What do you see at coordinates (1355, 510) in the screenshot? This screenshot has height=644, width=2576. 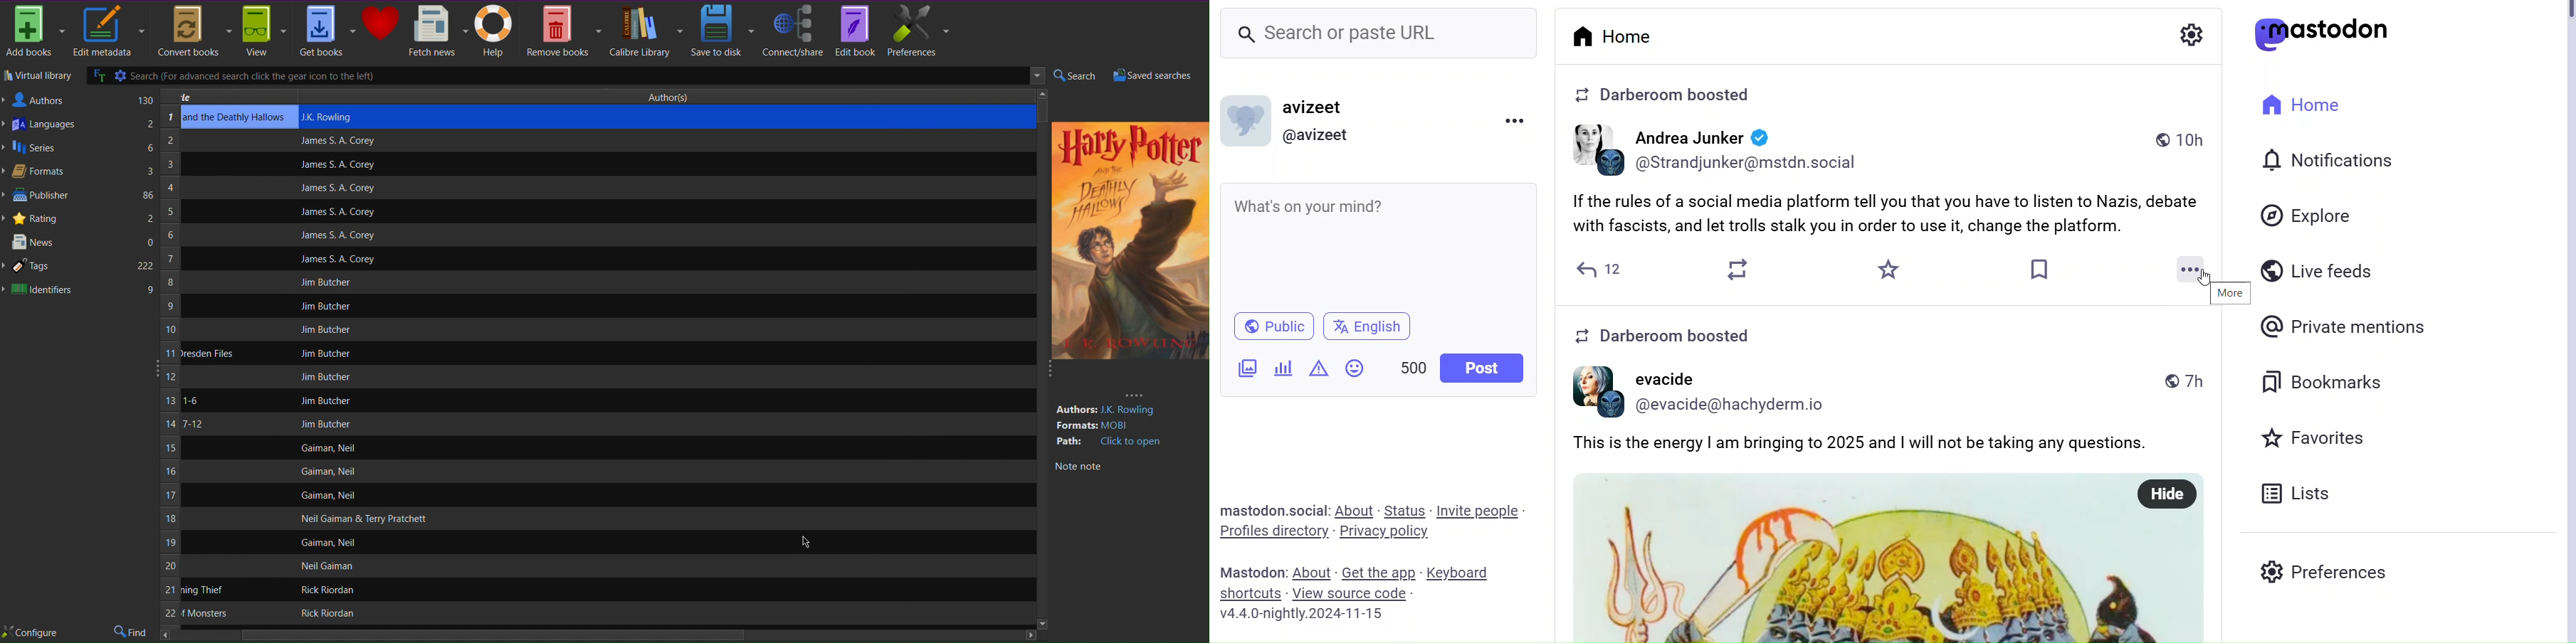 I see `About` at bounding box center [1355, 510].